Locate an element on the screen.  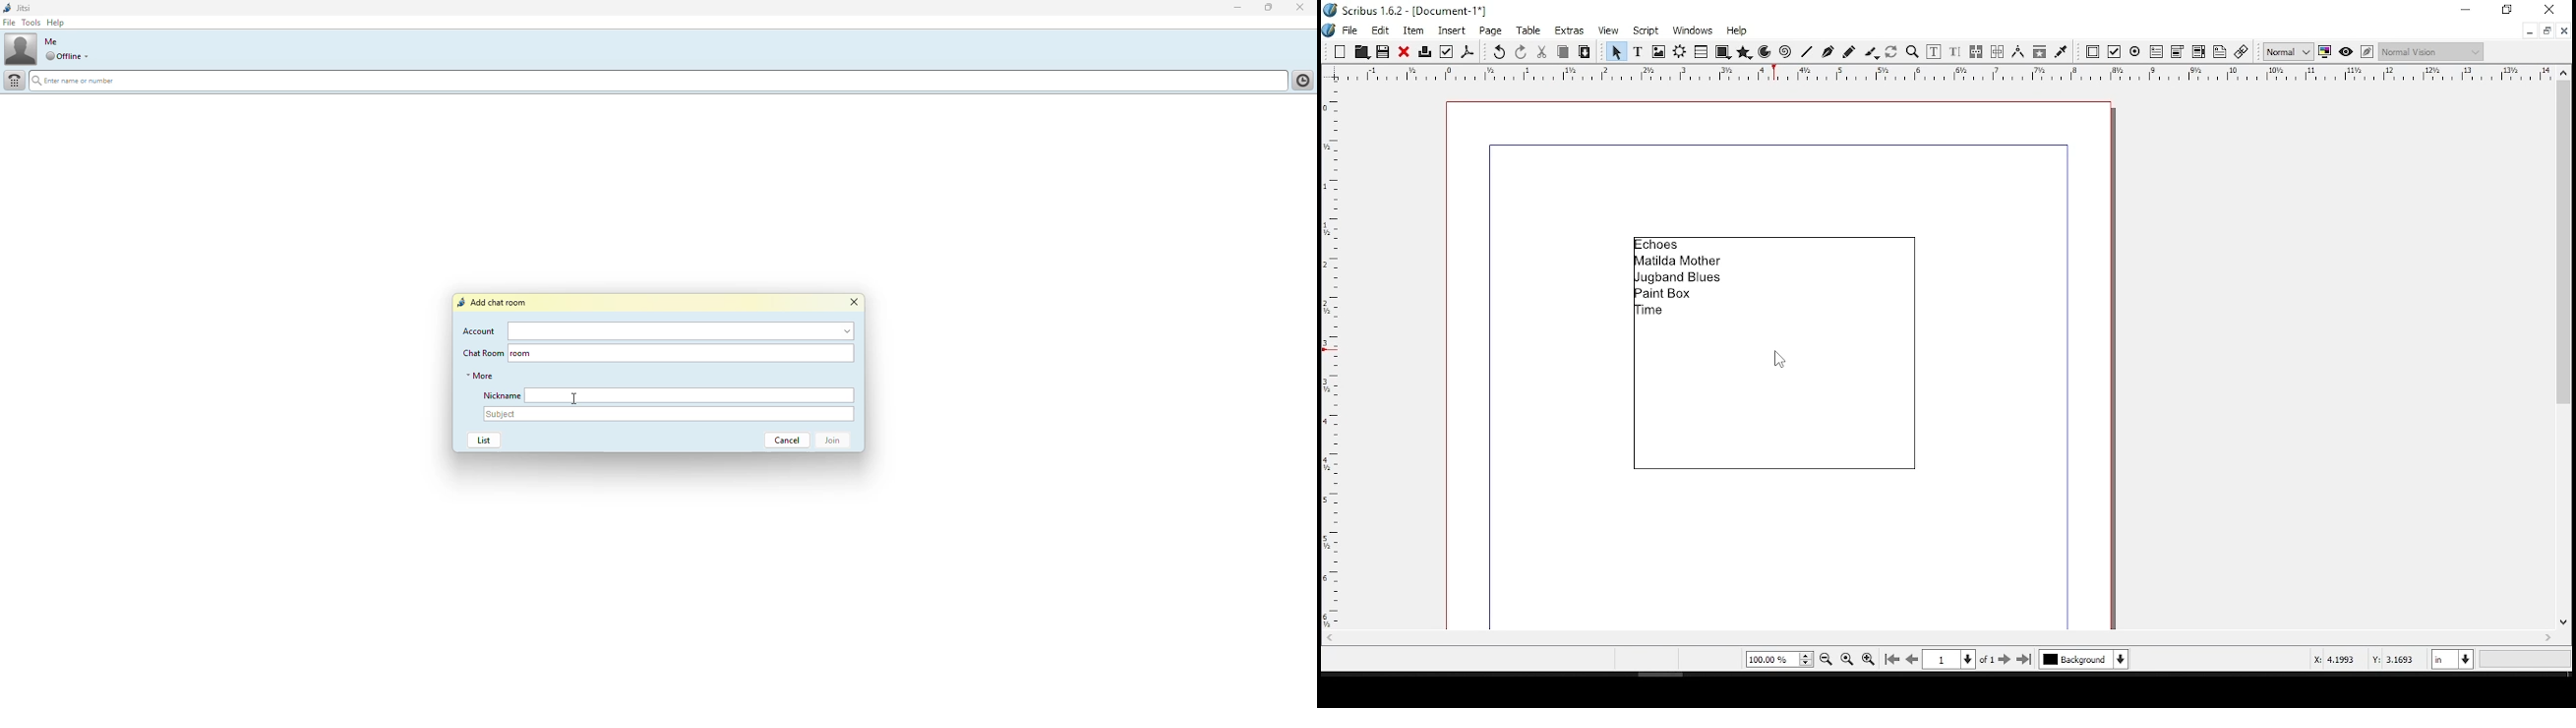
toggle color management system is located at coordinates (2324, 53).